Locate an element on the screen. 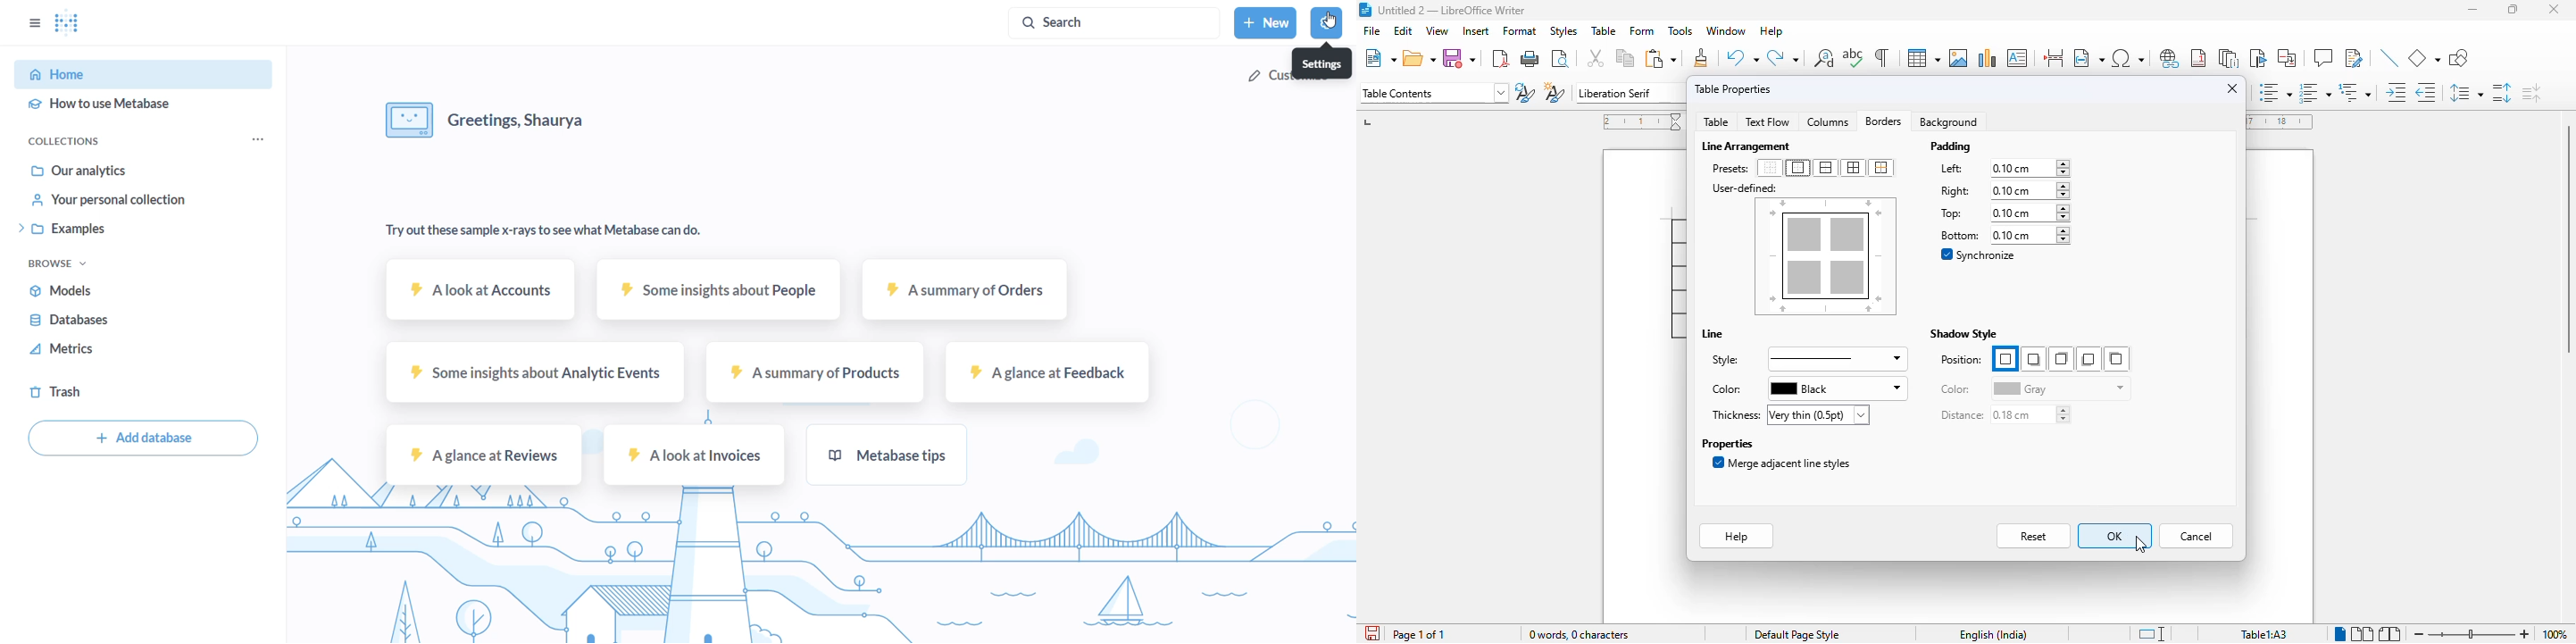 The height and width of the screenshot is (644, 2576). edit is located at coordinates (1404, 30).